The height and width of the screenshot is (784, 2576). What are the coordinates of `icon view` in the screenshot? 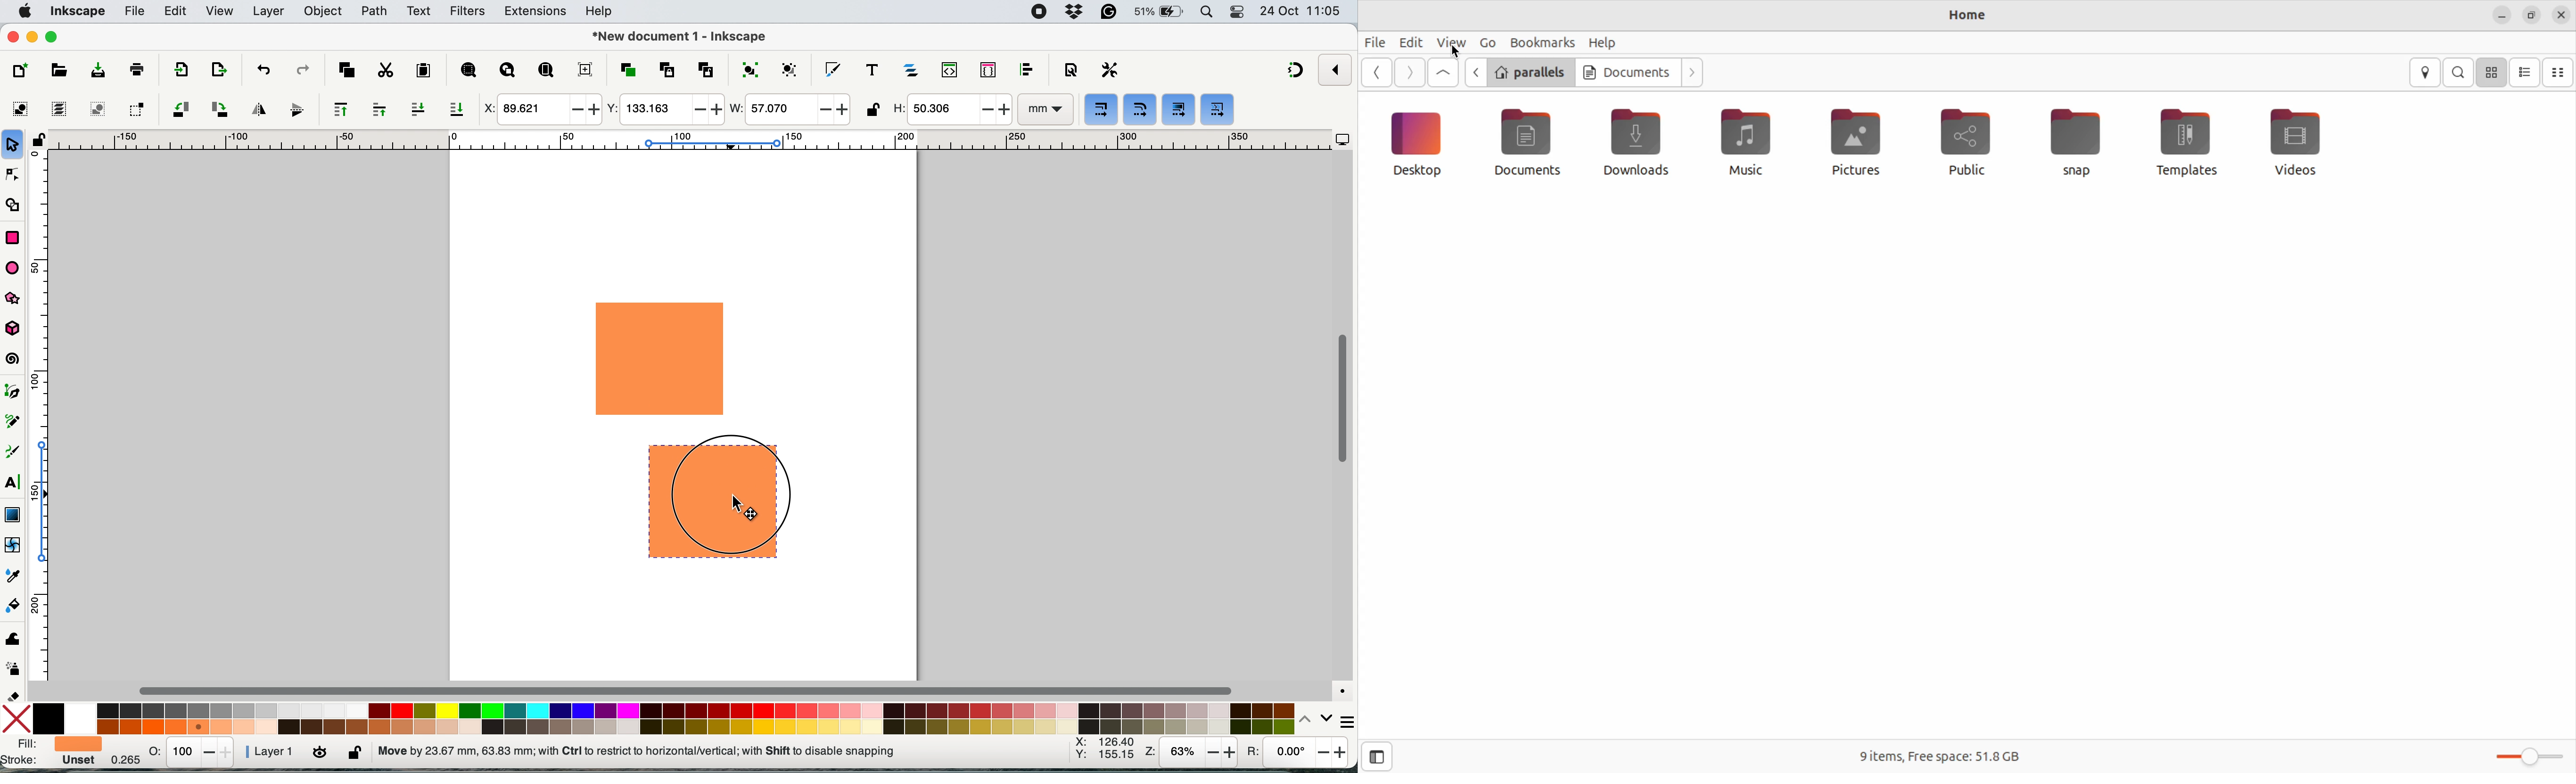 It's located at (2491, 73).